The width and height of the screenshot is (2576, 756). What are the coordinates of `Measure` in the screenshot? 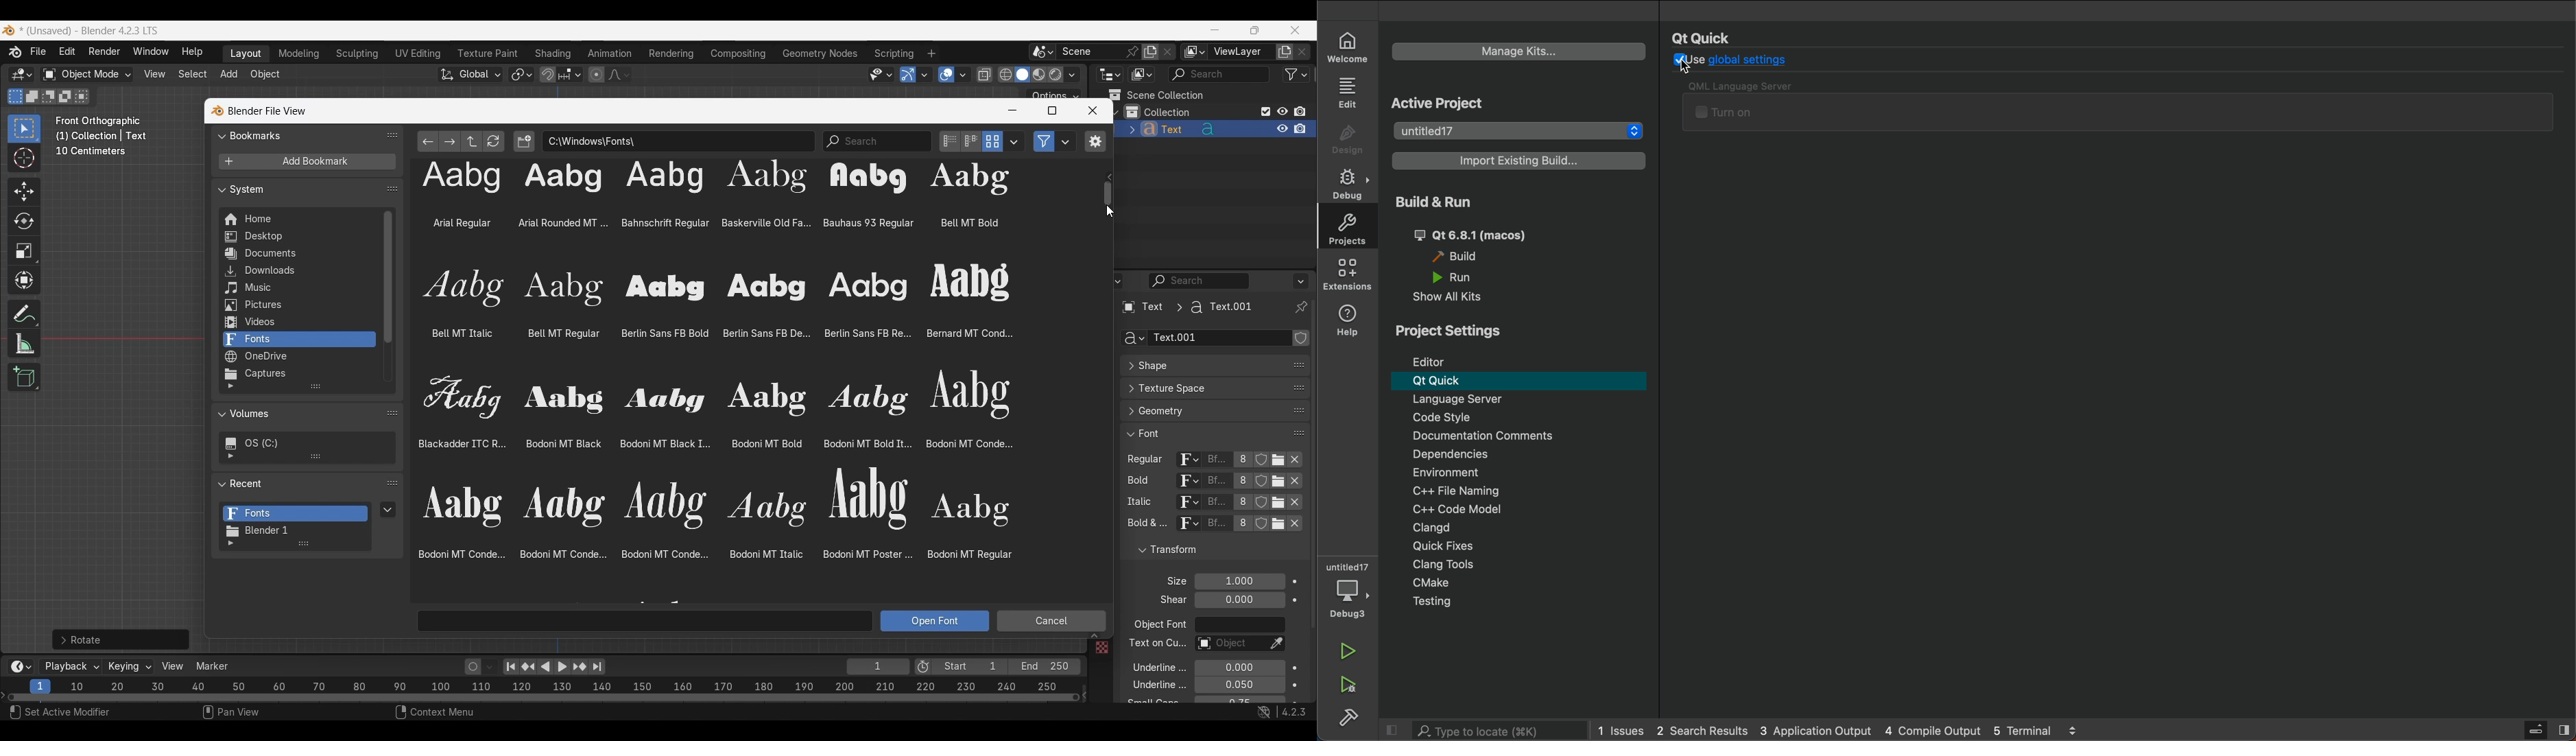 It's located at (24, 344).